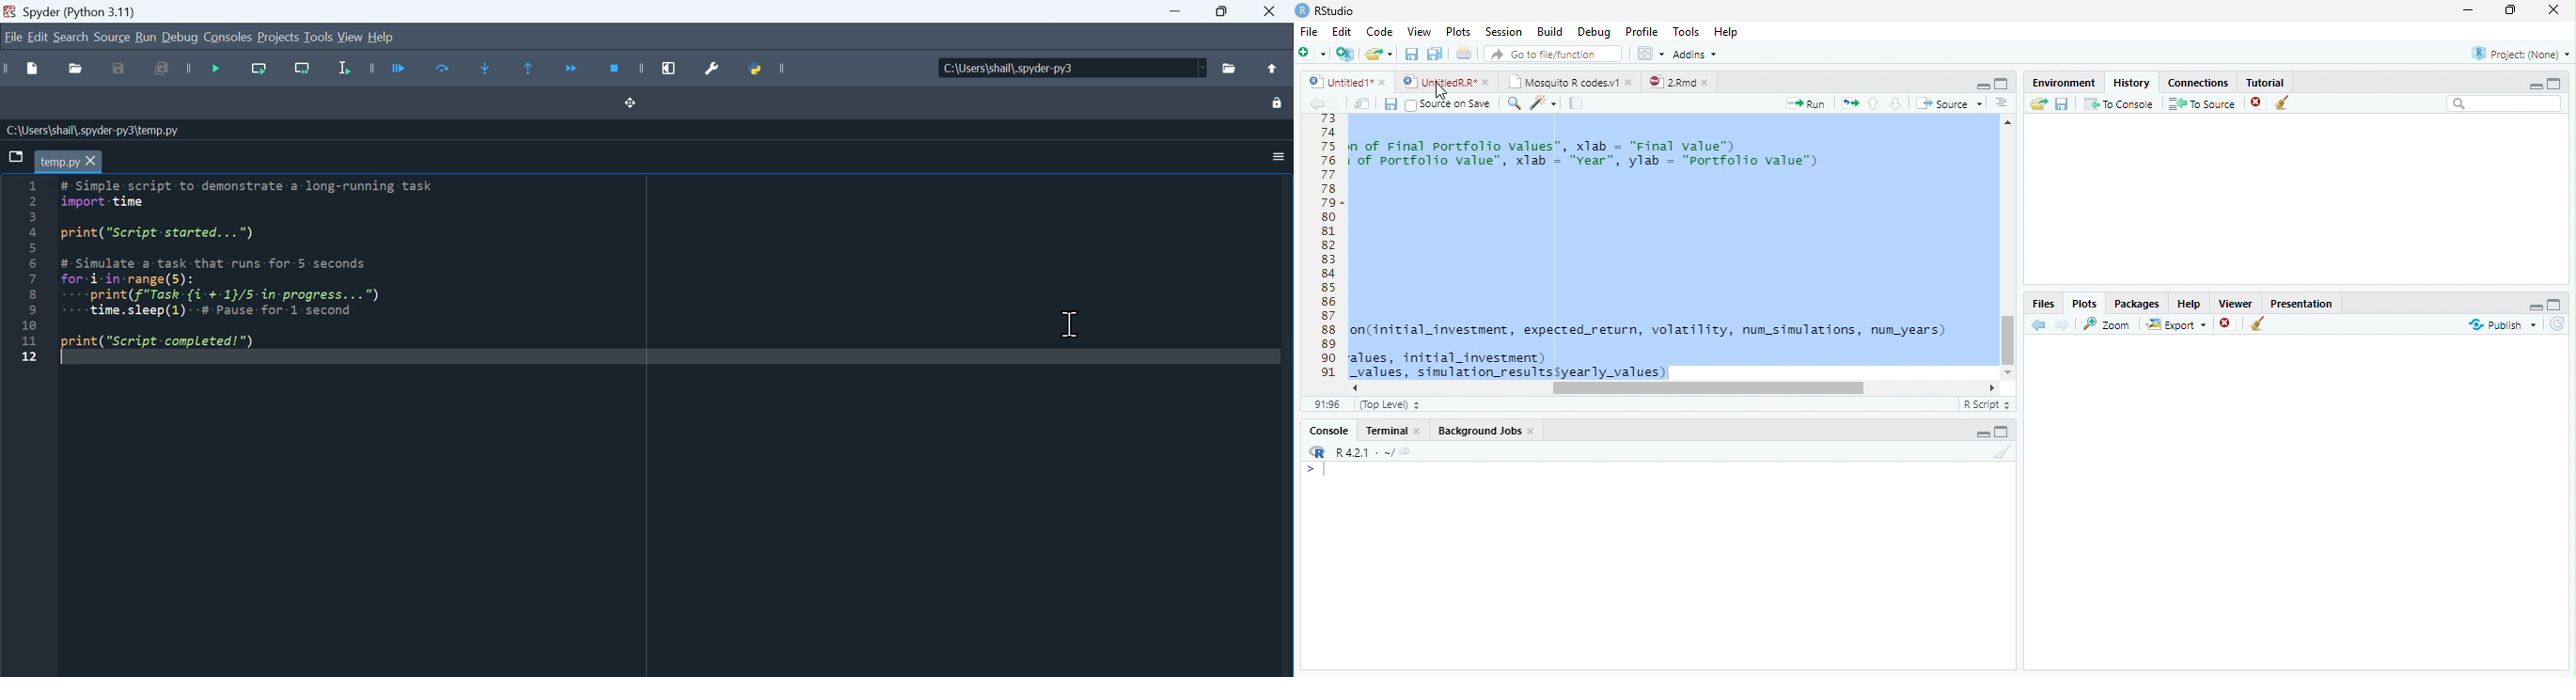 The image size is (2576, 700). What do you see at coordinates (713, 69) in the screenshot?
I see `Preferences` at bounding box center [713, 69].